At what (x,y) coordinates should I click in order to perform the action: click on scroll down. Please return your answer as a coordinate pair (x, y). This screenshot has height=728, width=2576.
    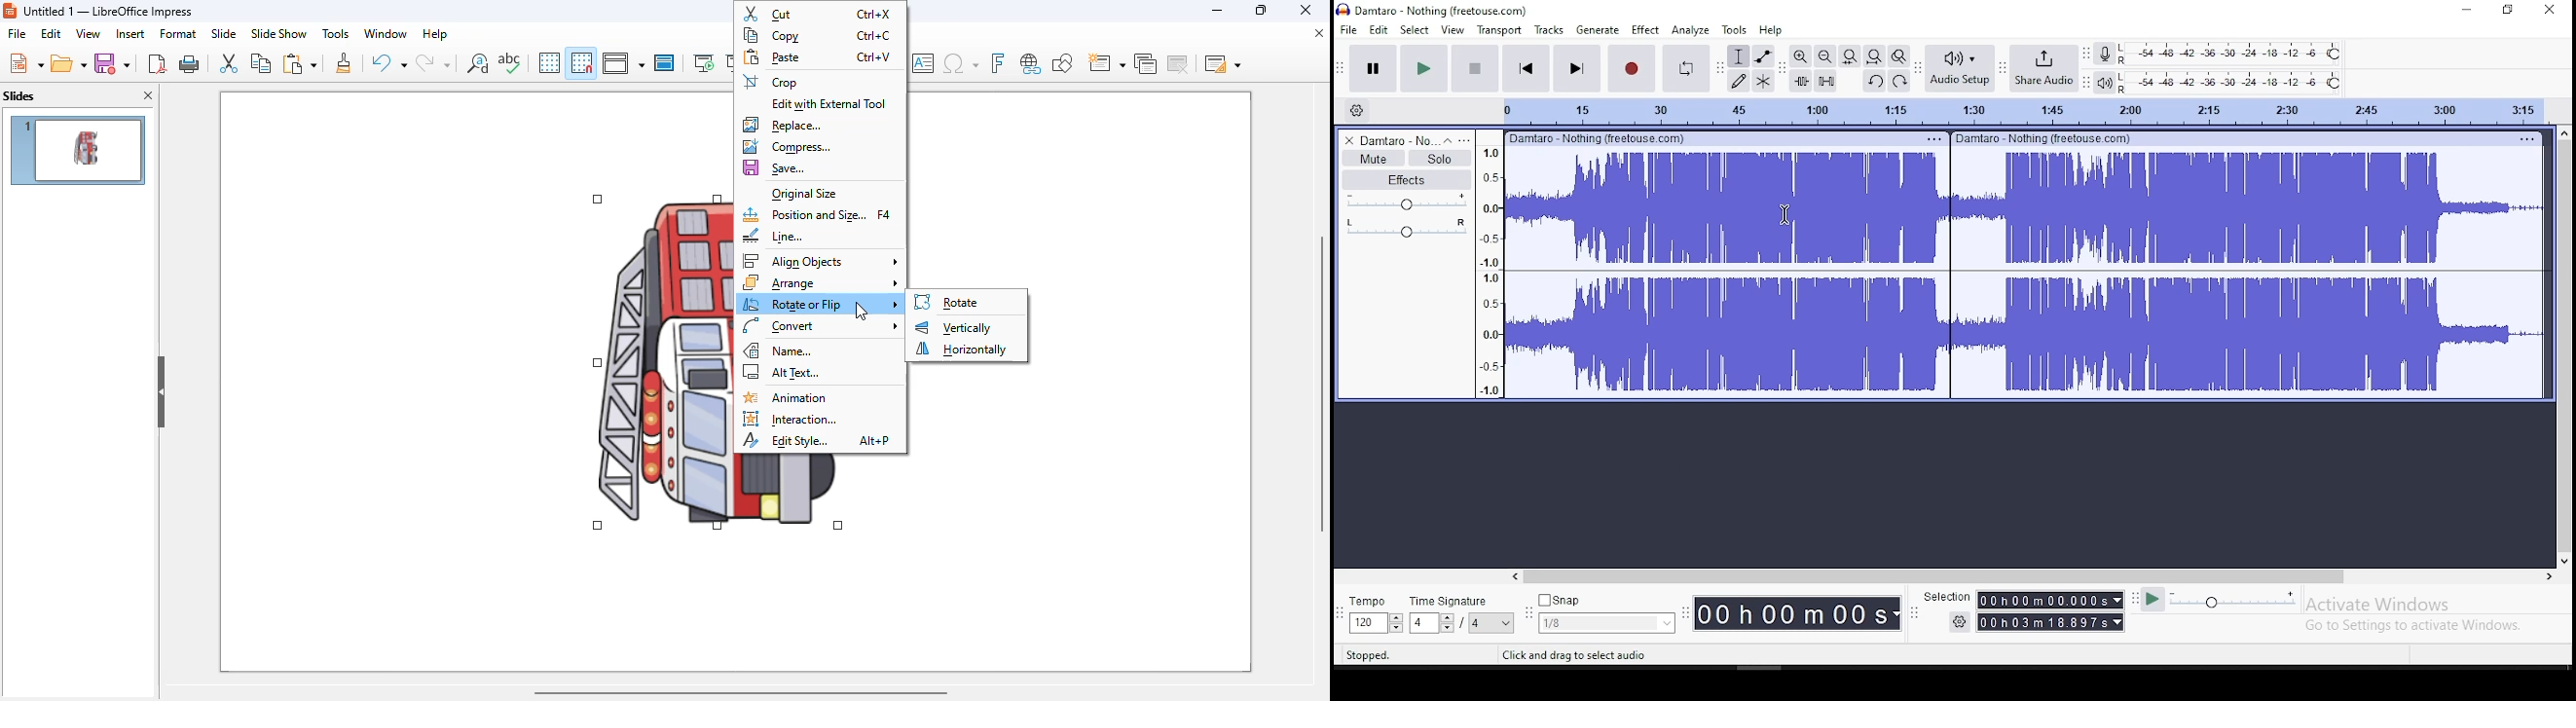
    Looking at the image, I should click on (2565, 561).